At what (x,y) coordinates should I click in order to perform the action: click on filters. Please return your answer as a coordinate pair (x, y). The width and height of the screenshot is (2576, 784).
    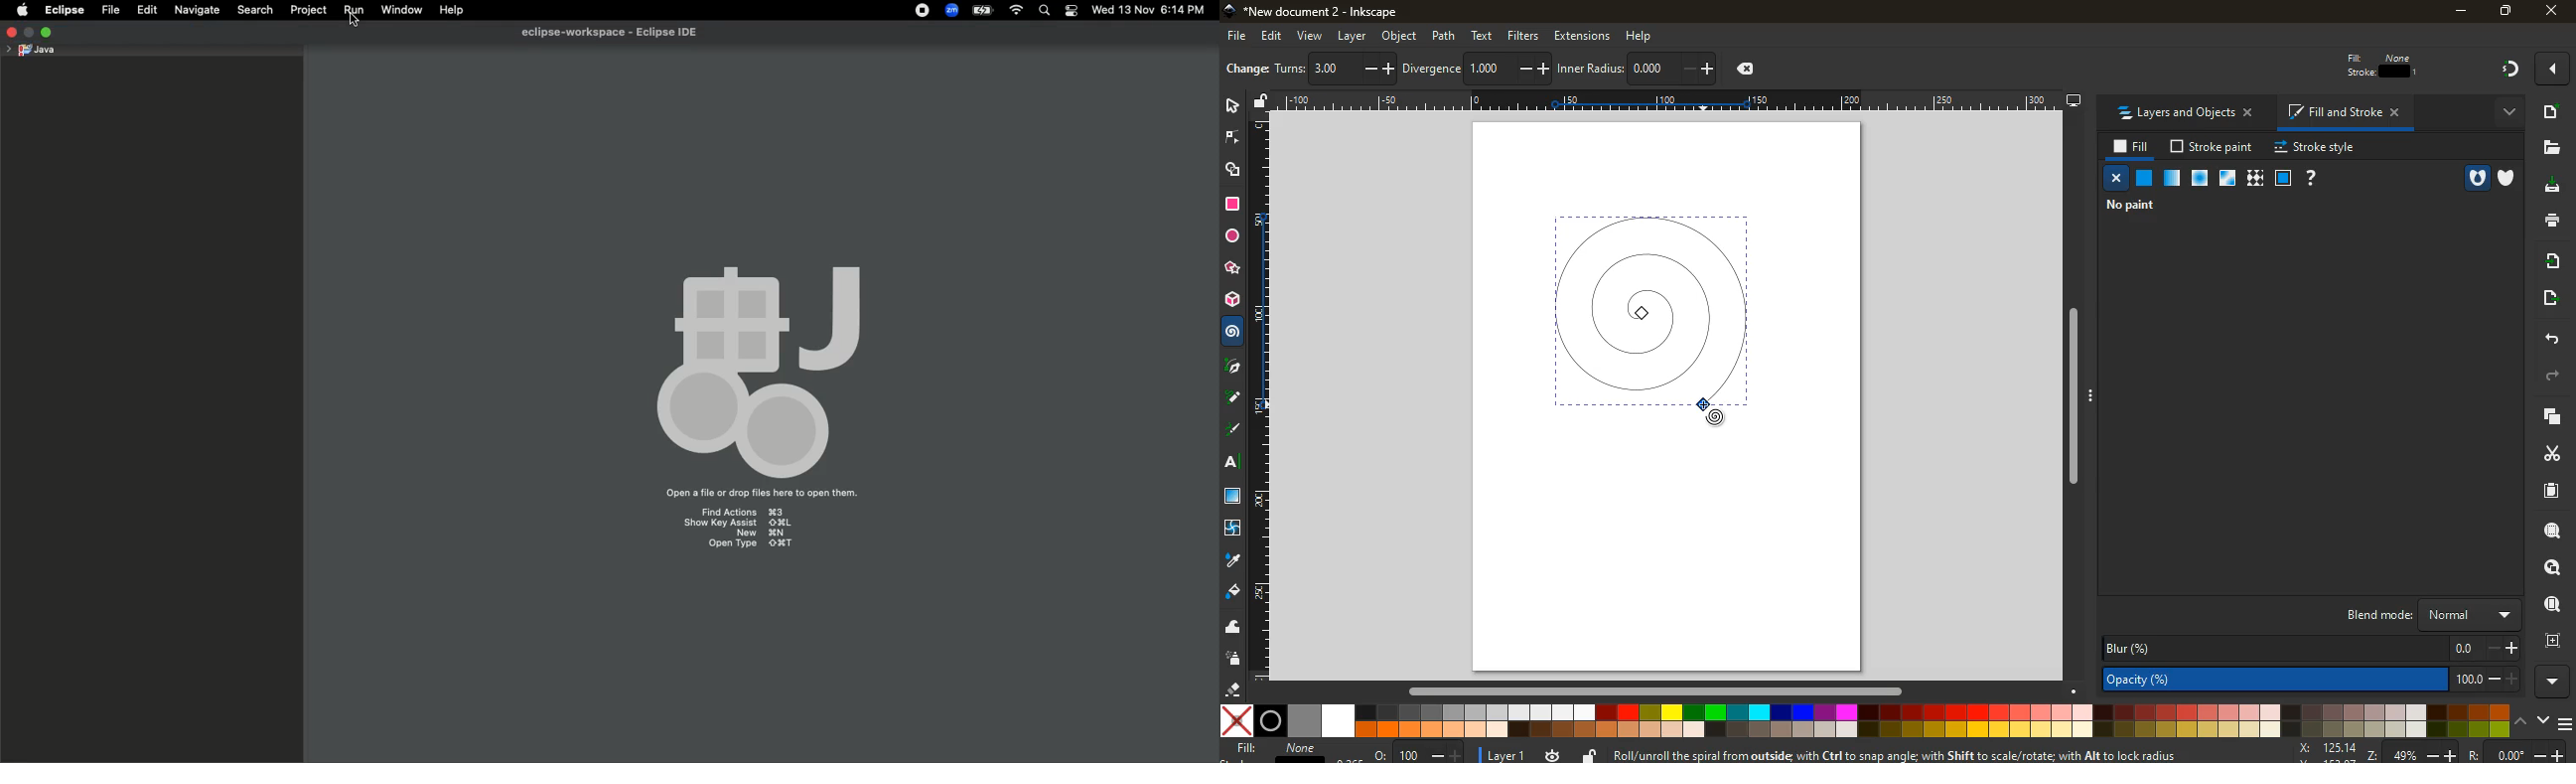
    Looking at the image, I should click on (1524, 34).